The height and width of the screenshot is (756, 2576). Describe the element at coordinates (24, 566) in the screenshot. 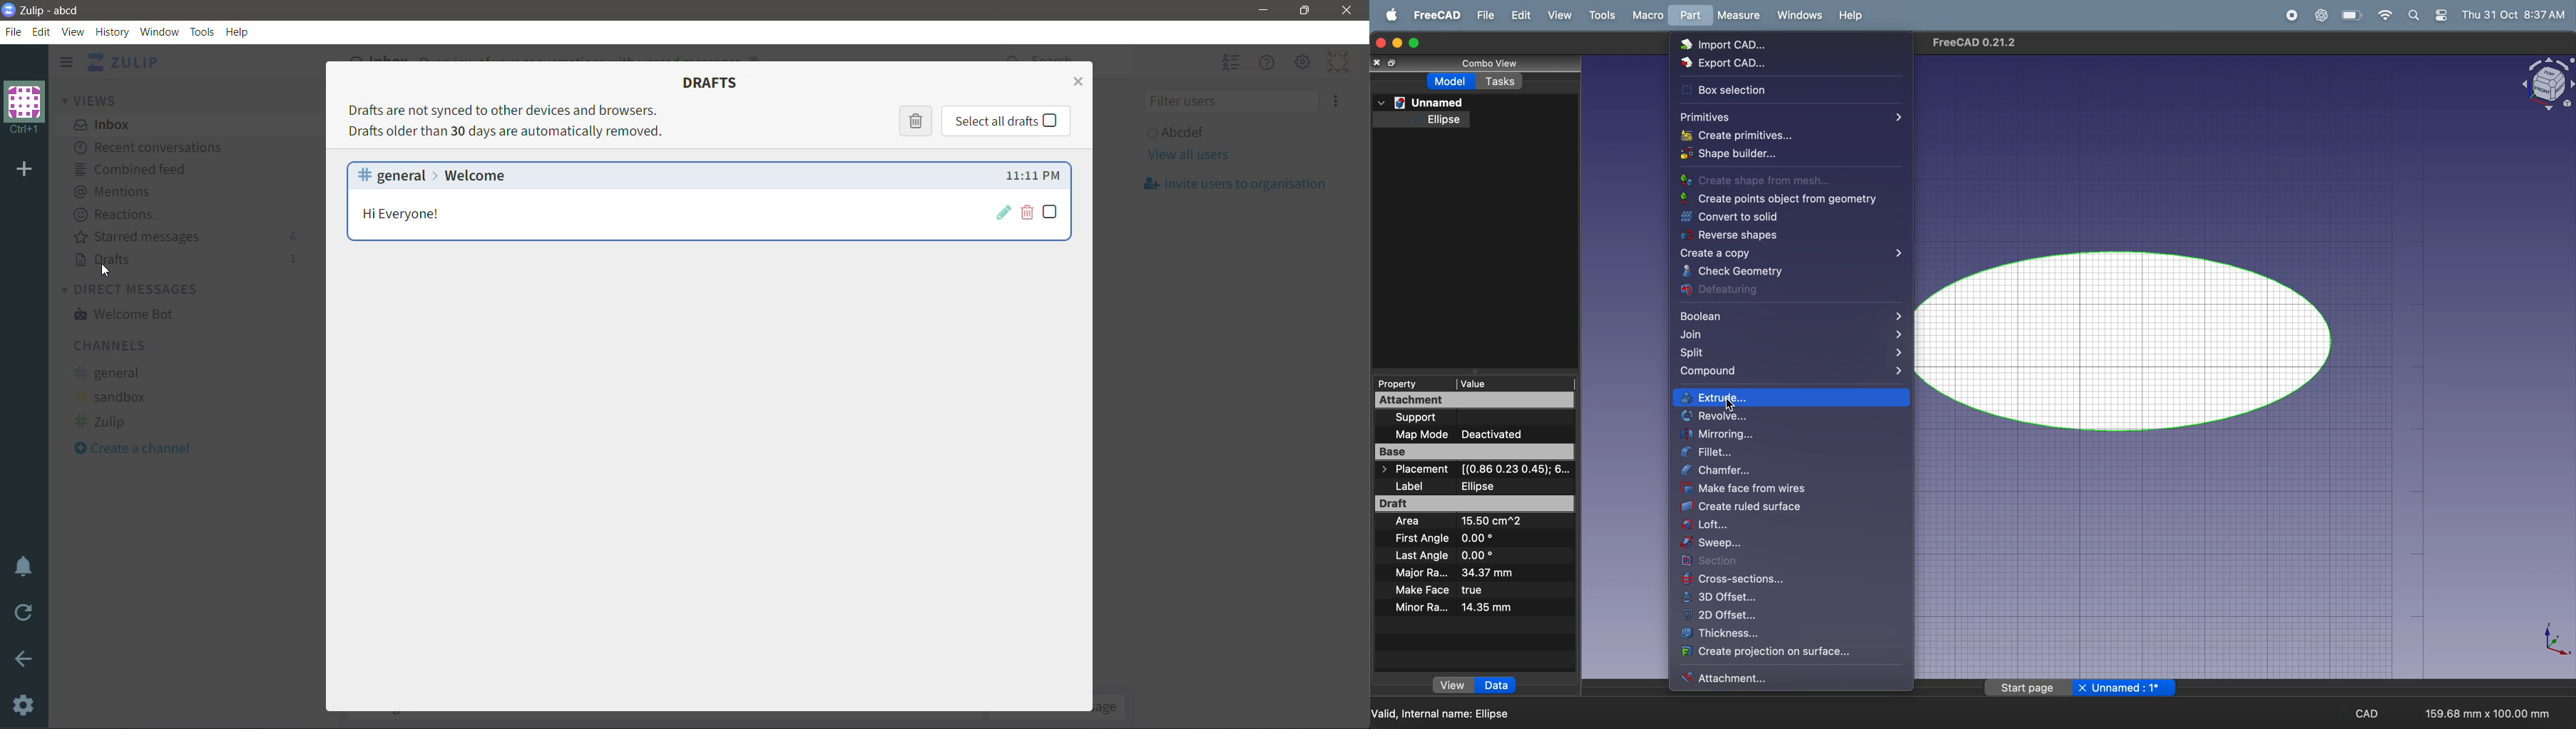

I see `Enable Do Not Disturb` at that location.